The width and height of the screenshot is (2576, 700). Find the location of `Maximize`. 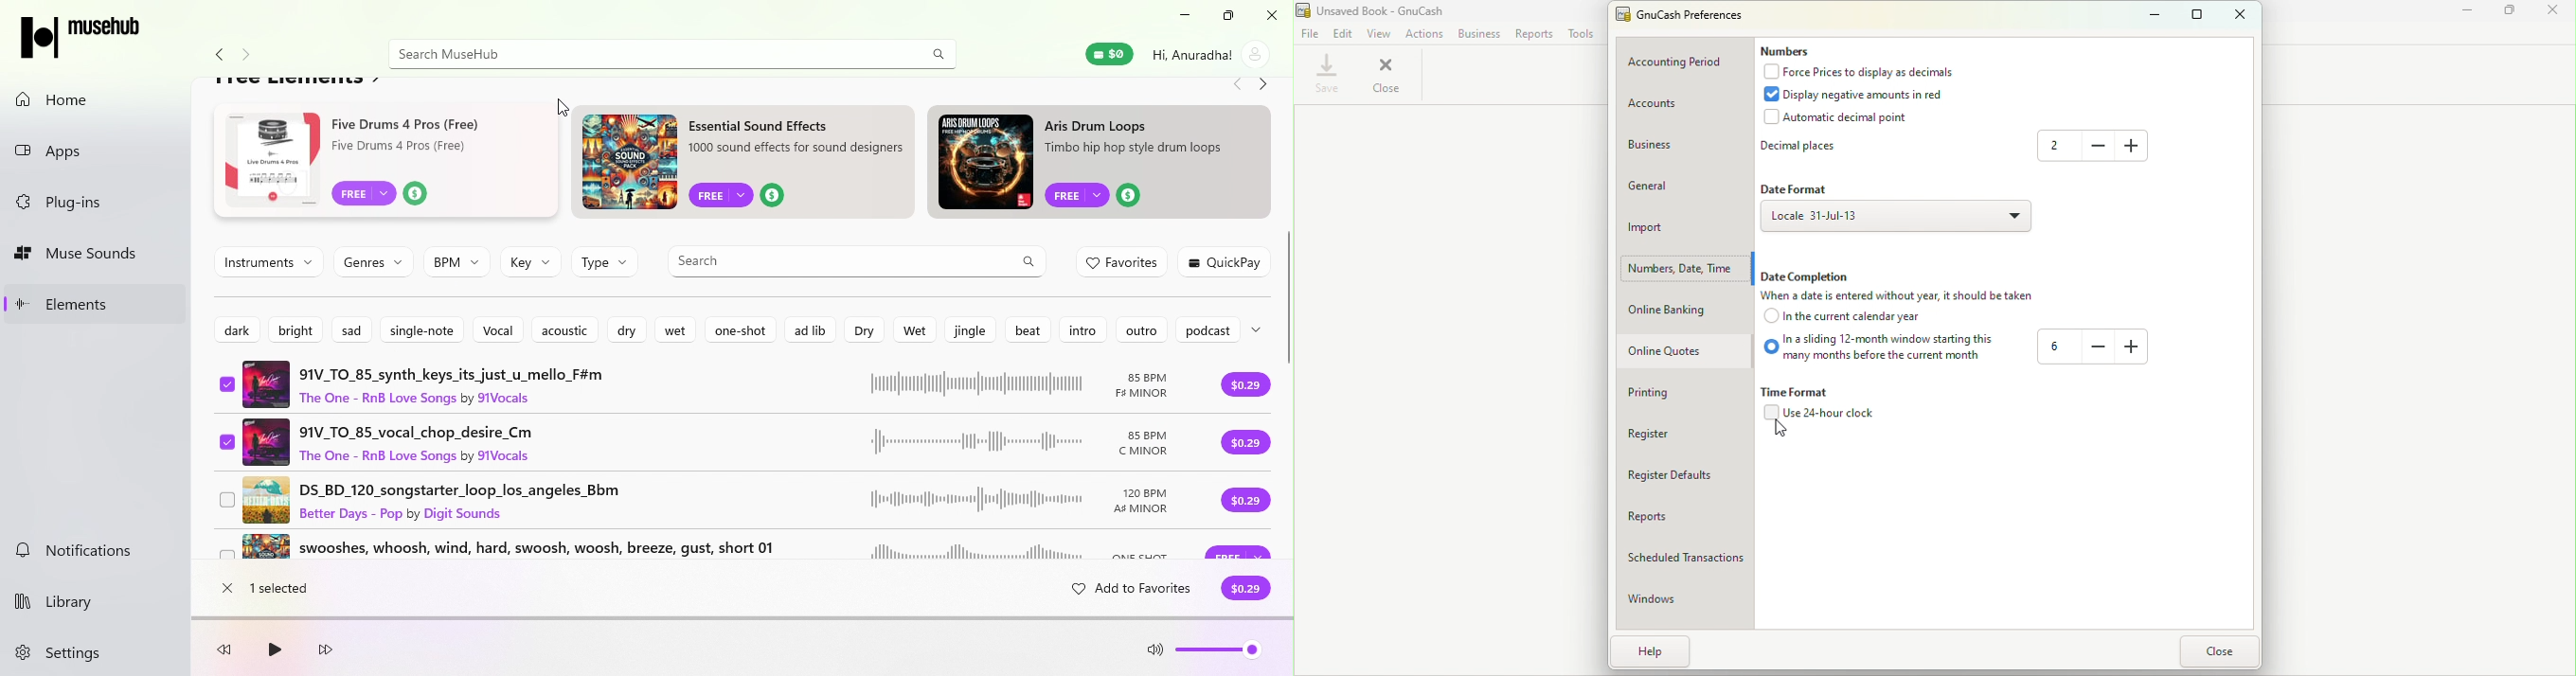

Maximize is located at coordinates (2508, 12).